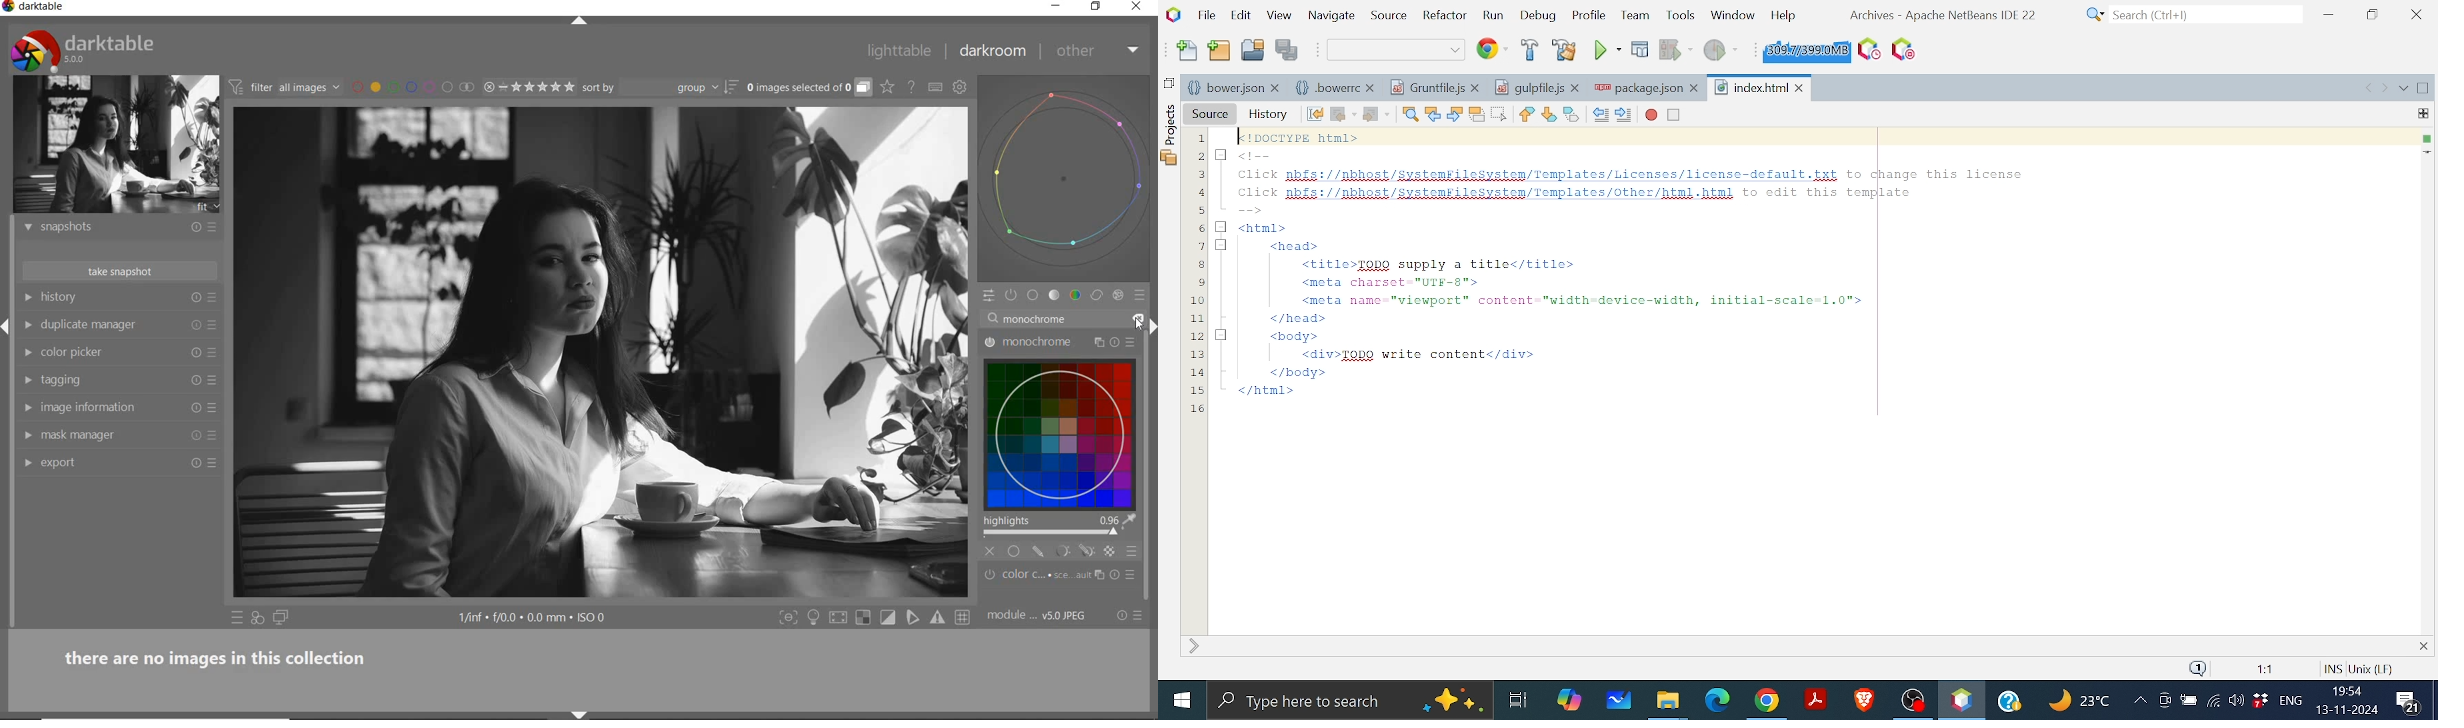 This screenshot has height=728, width=2464. What do you see at coordinates (7, 323) in the screenshot?
I see `Expand/Collapse` at bounding box center [7, 323].